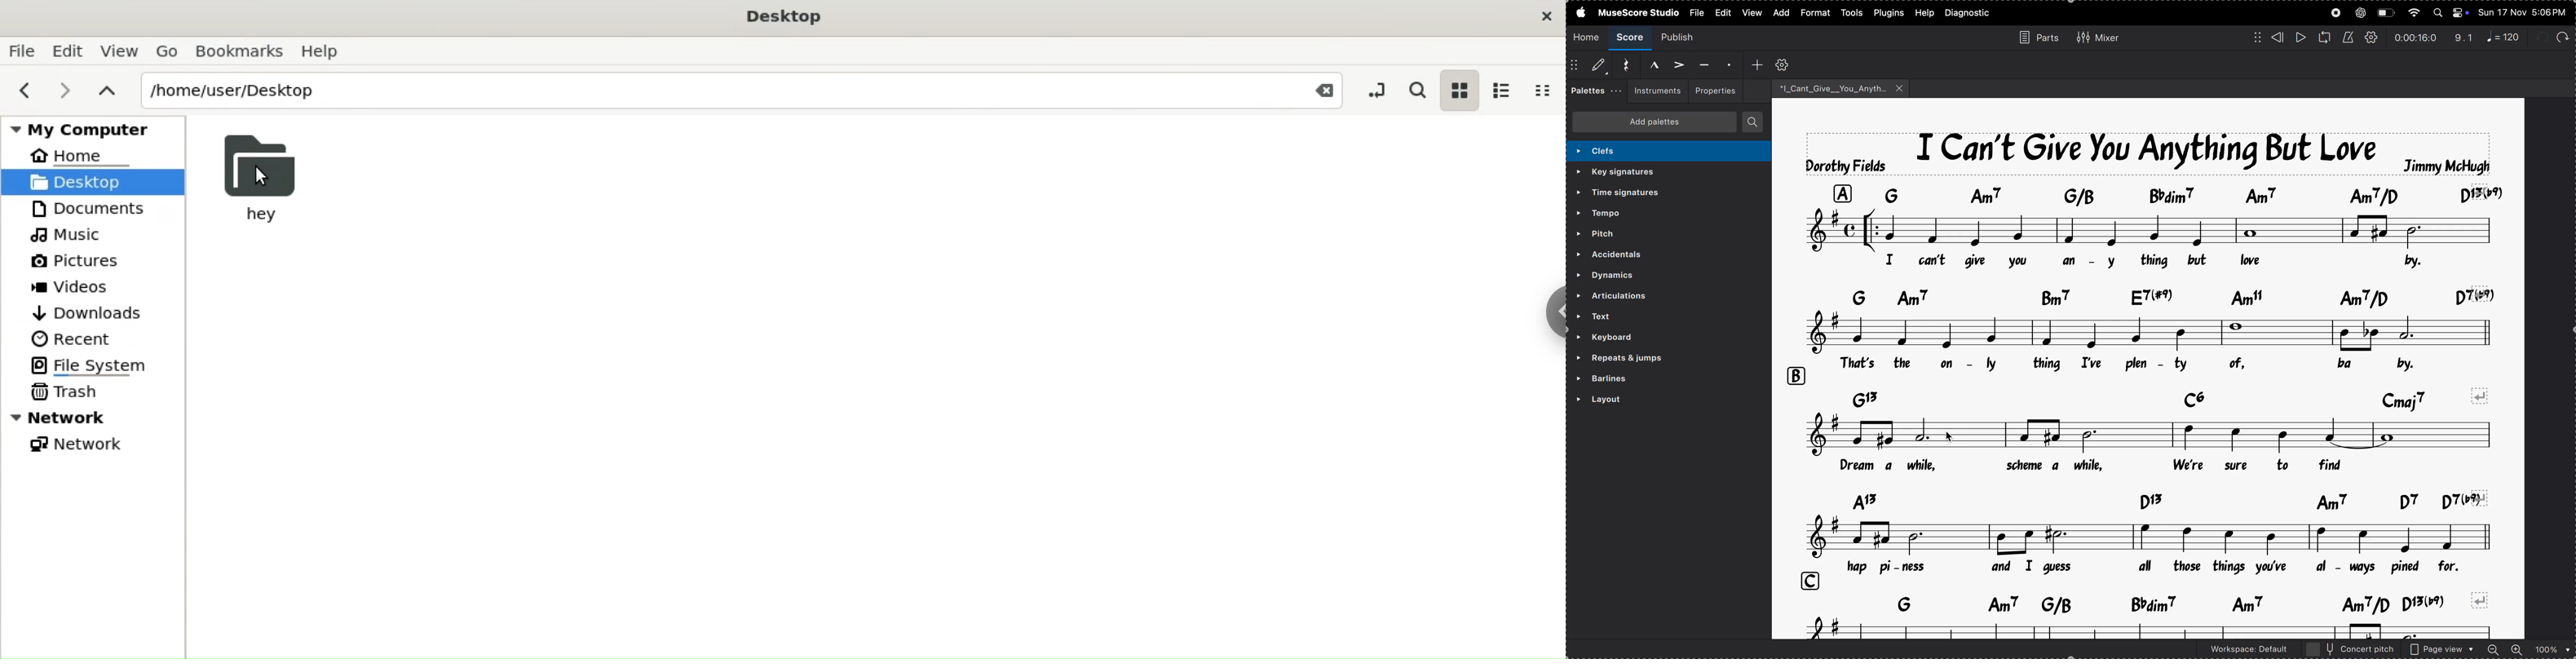  I want to click on customize toolbar, so click(1784, 64).